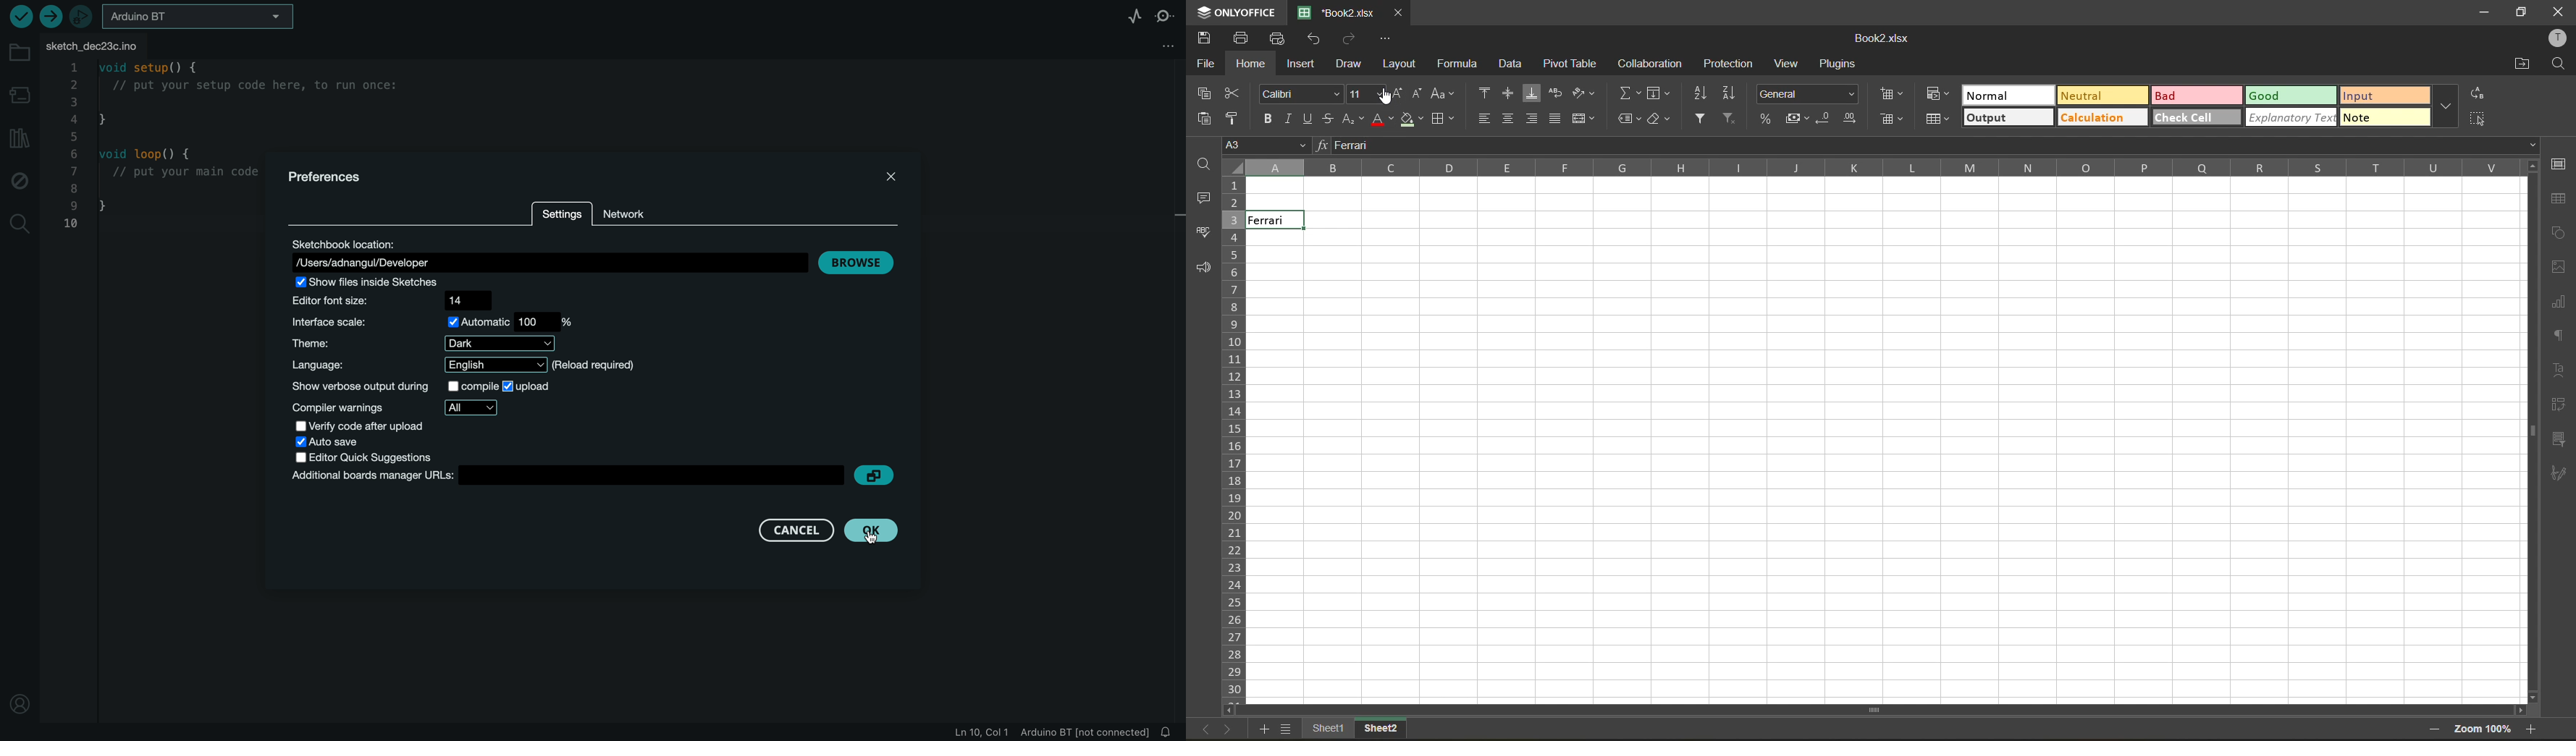 The width and height of the screenshot is (2576, 756). I want to click on open location, so click(2522, 64).